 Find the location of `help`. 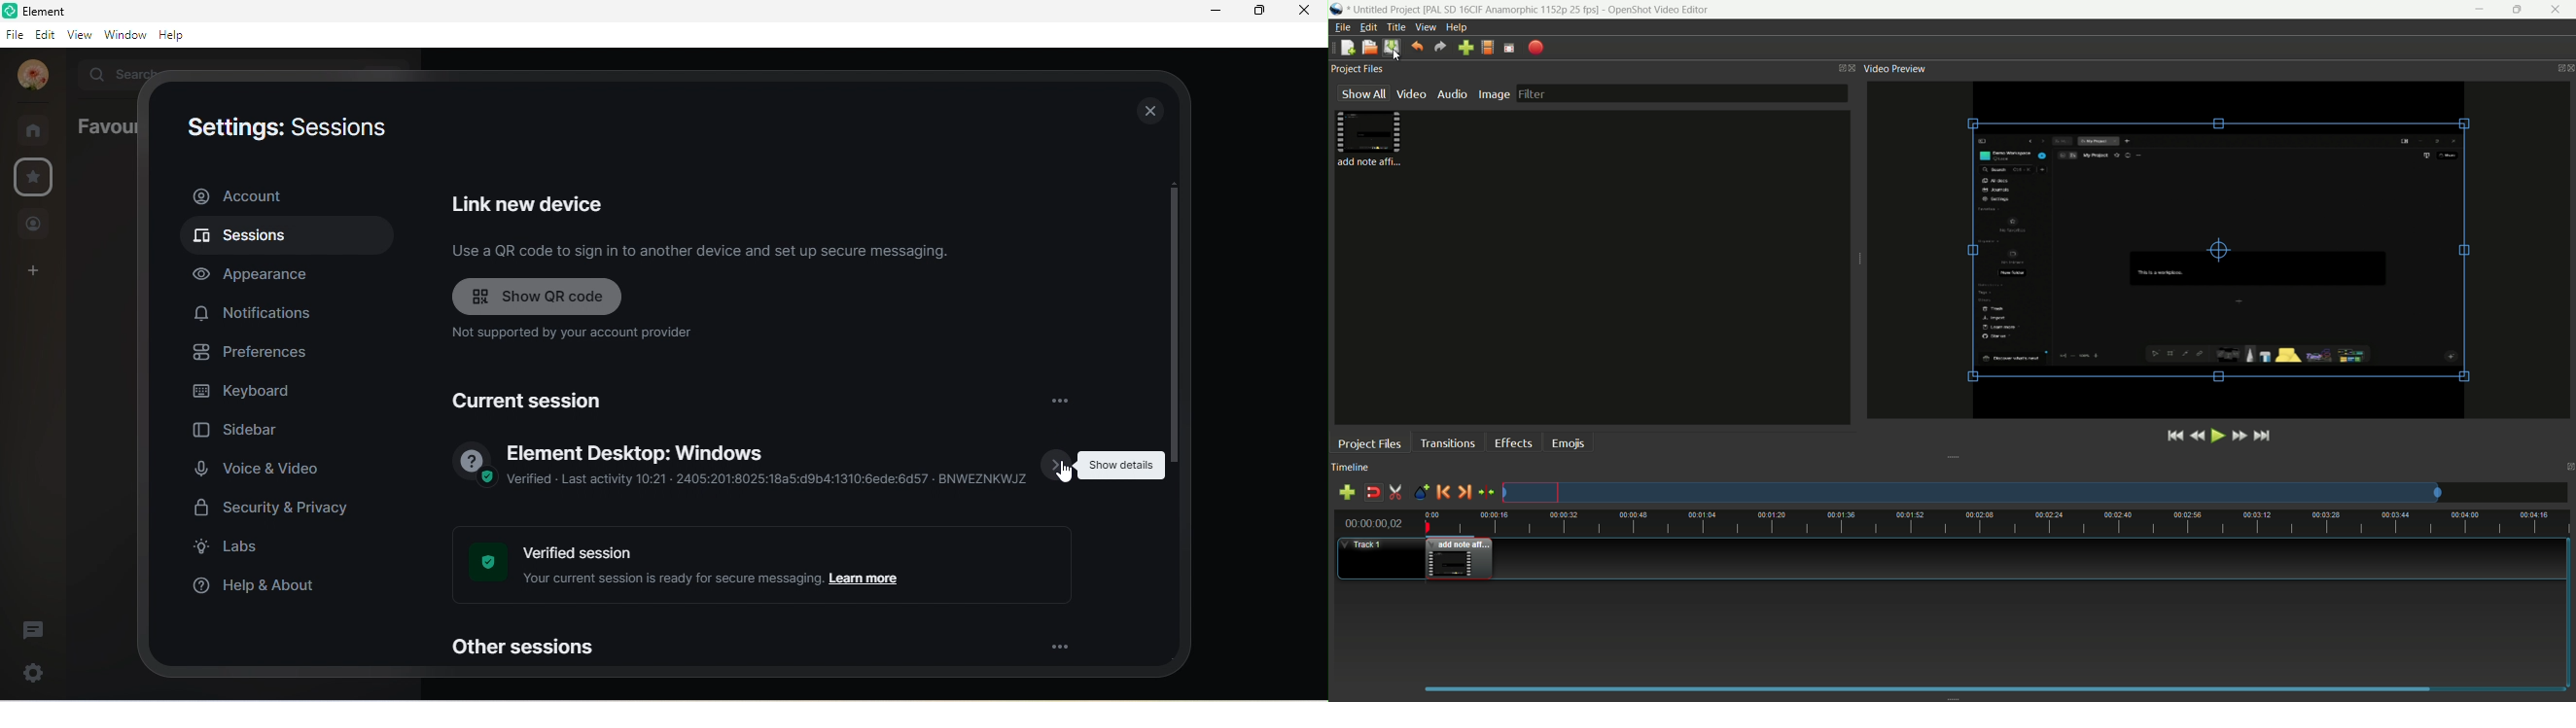

help is located at coordinates (176, 36).